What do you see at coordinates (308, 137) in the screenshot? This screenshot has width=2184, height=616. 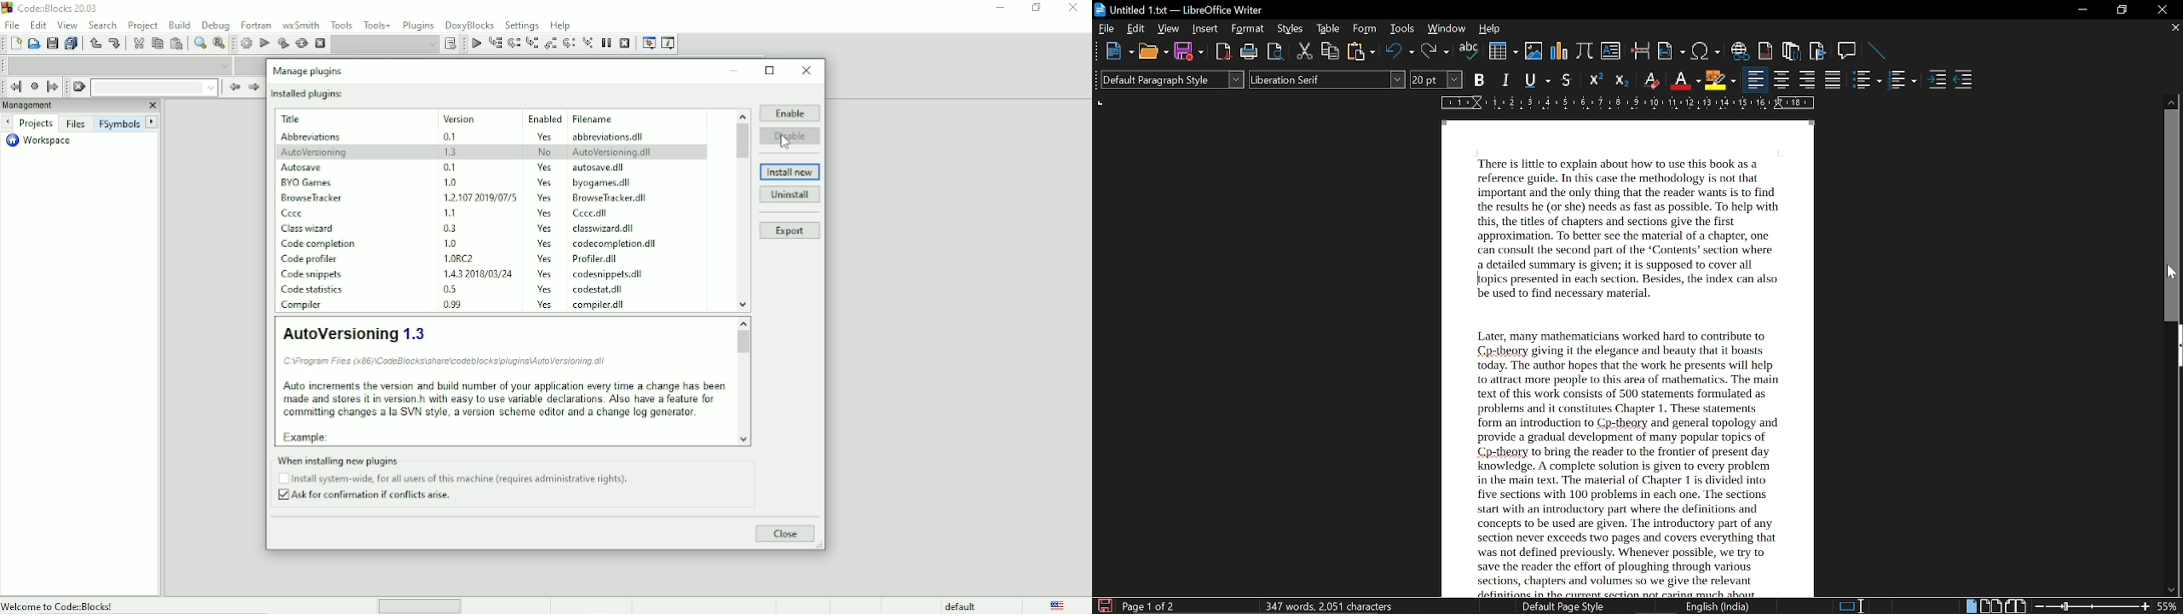 I see `Abbreviations` at bounding box center [308, 137].